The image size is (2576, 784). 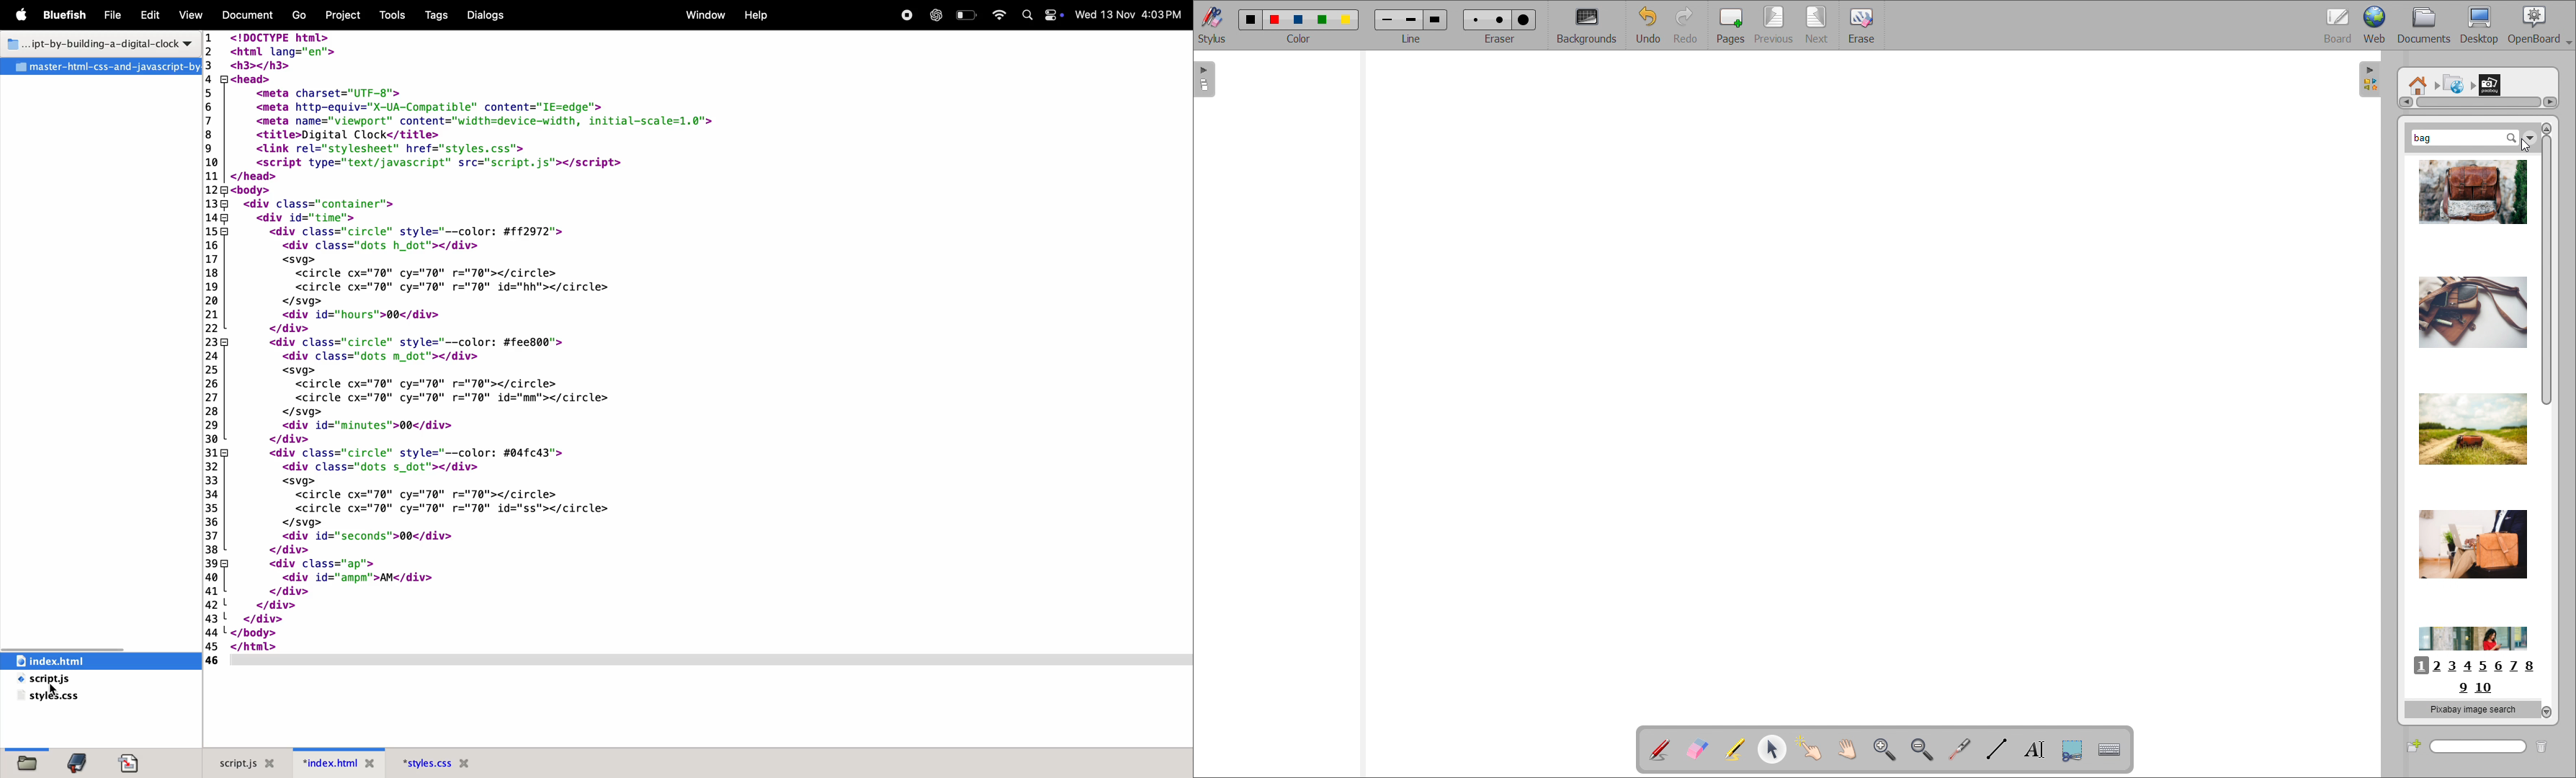 What do you see at coordinates (110, 16) in the screenshot?
I see `file` at bounding box center [110, 16].